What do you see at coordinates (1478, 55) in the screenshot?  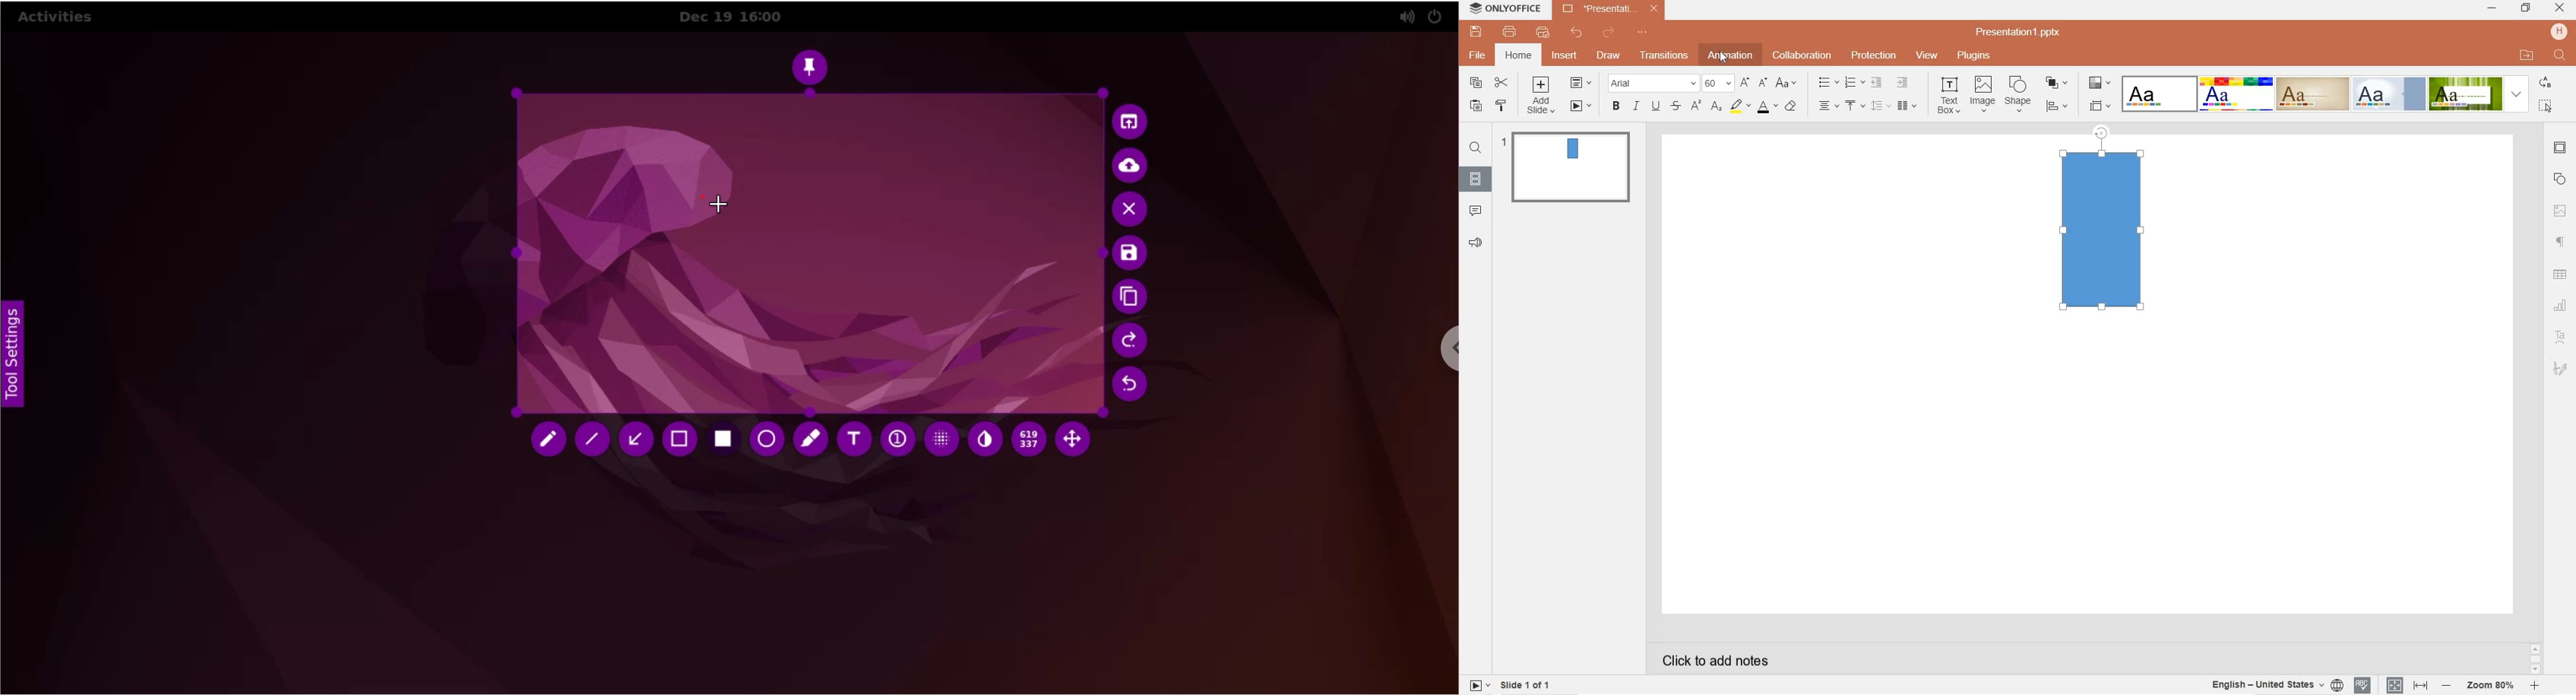 I see `file` at bounding box center [1478, 55].